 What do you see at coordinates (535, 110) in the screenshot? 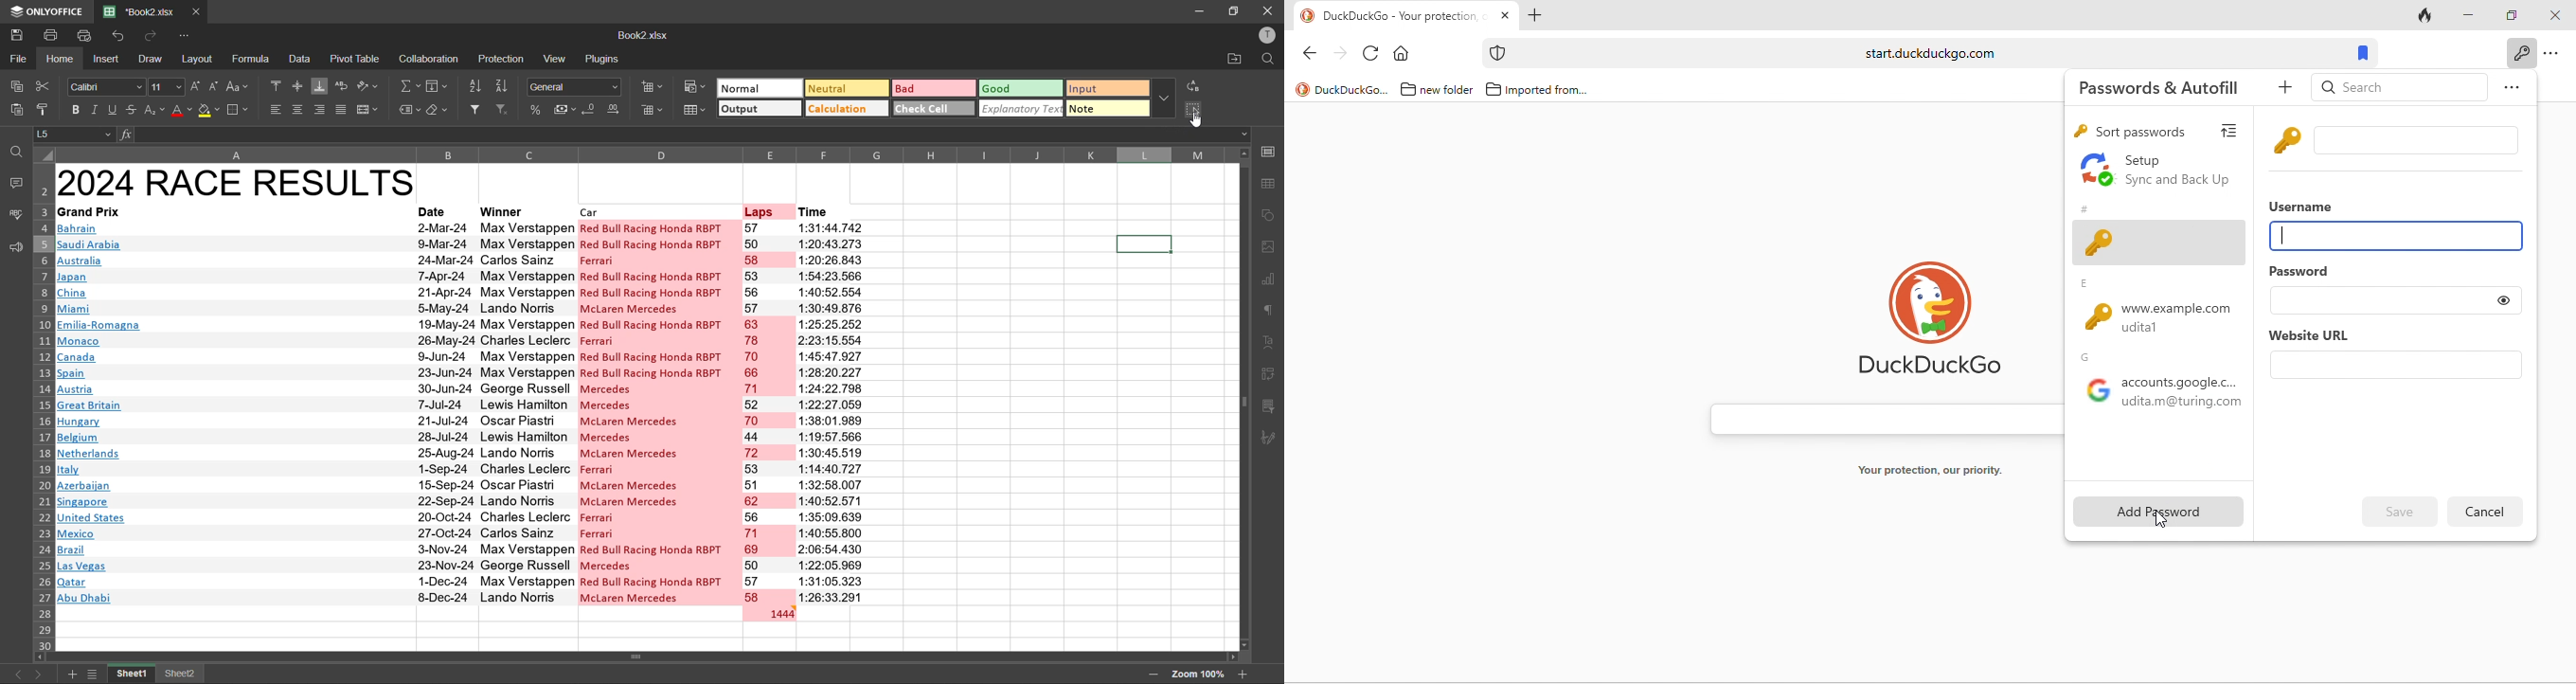
I see `percent` at bounding box center [535, 110].